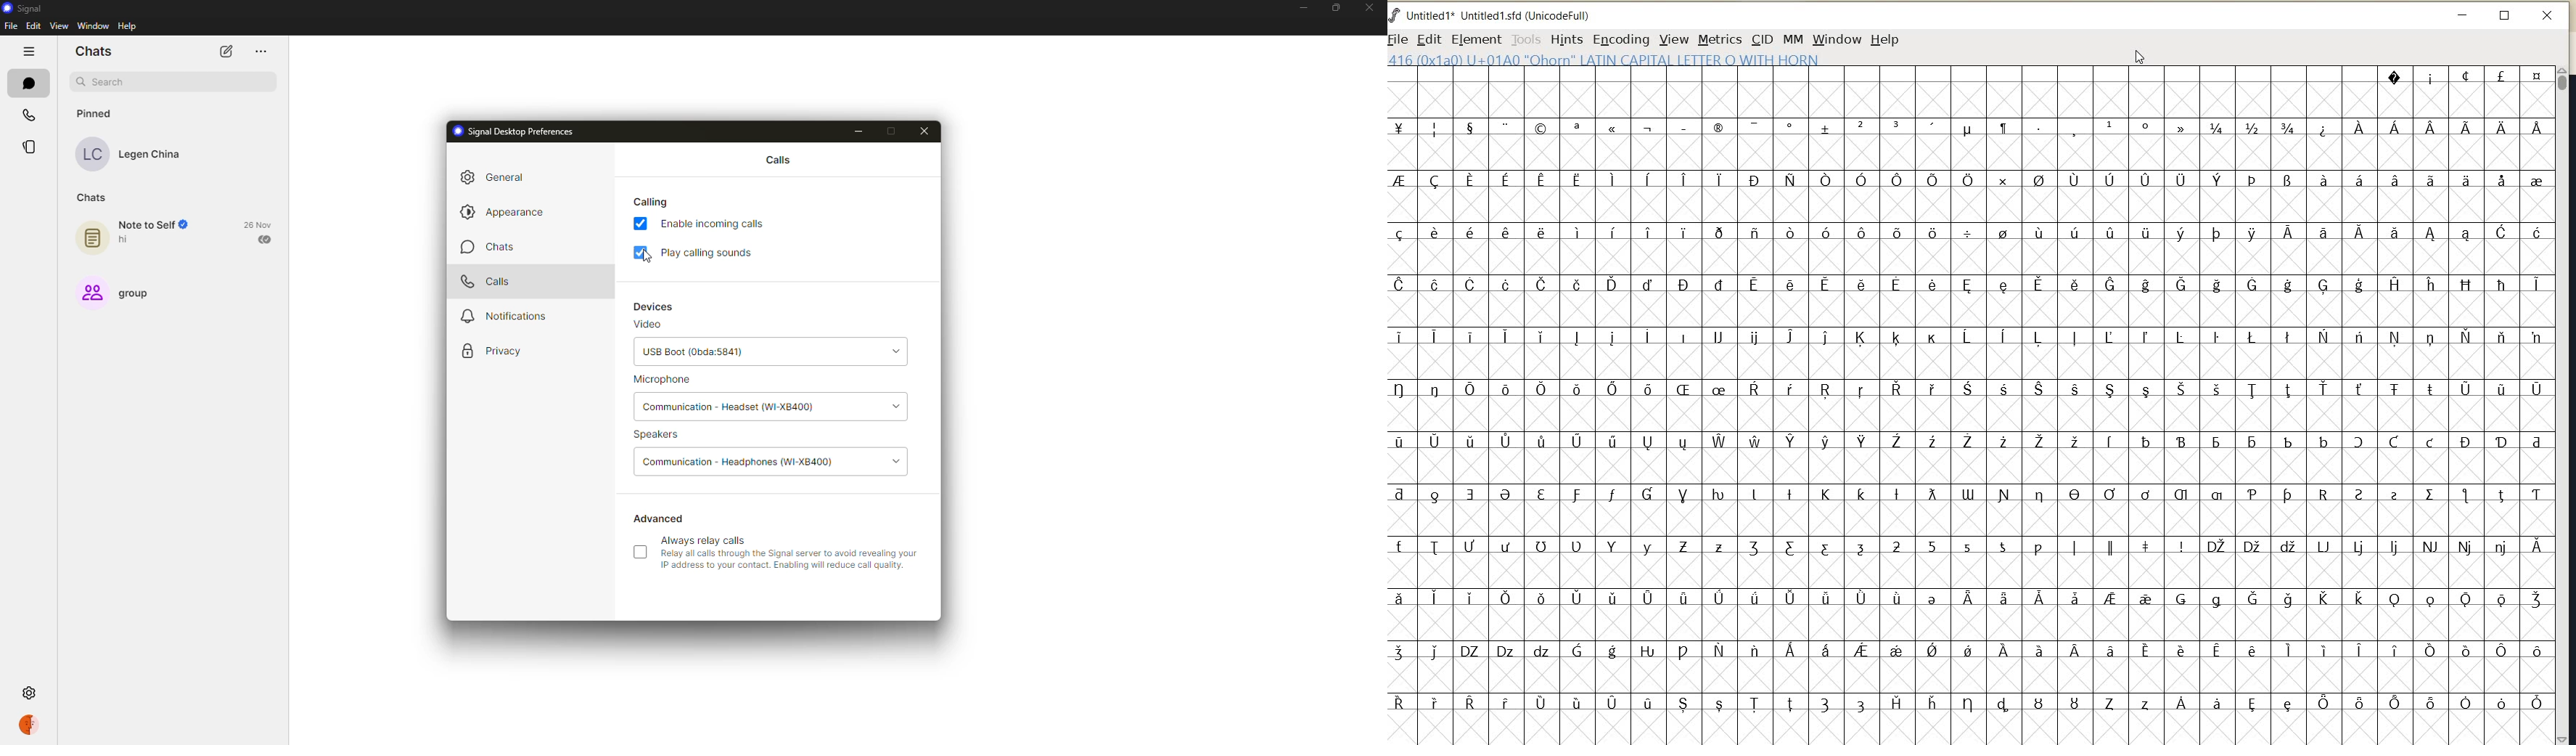  I want to click on GLYPHY INFO, so click(1605, 60).